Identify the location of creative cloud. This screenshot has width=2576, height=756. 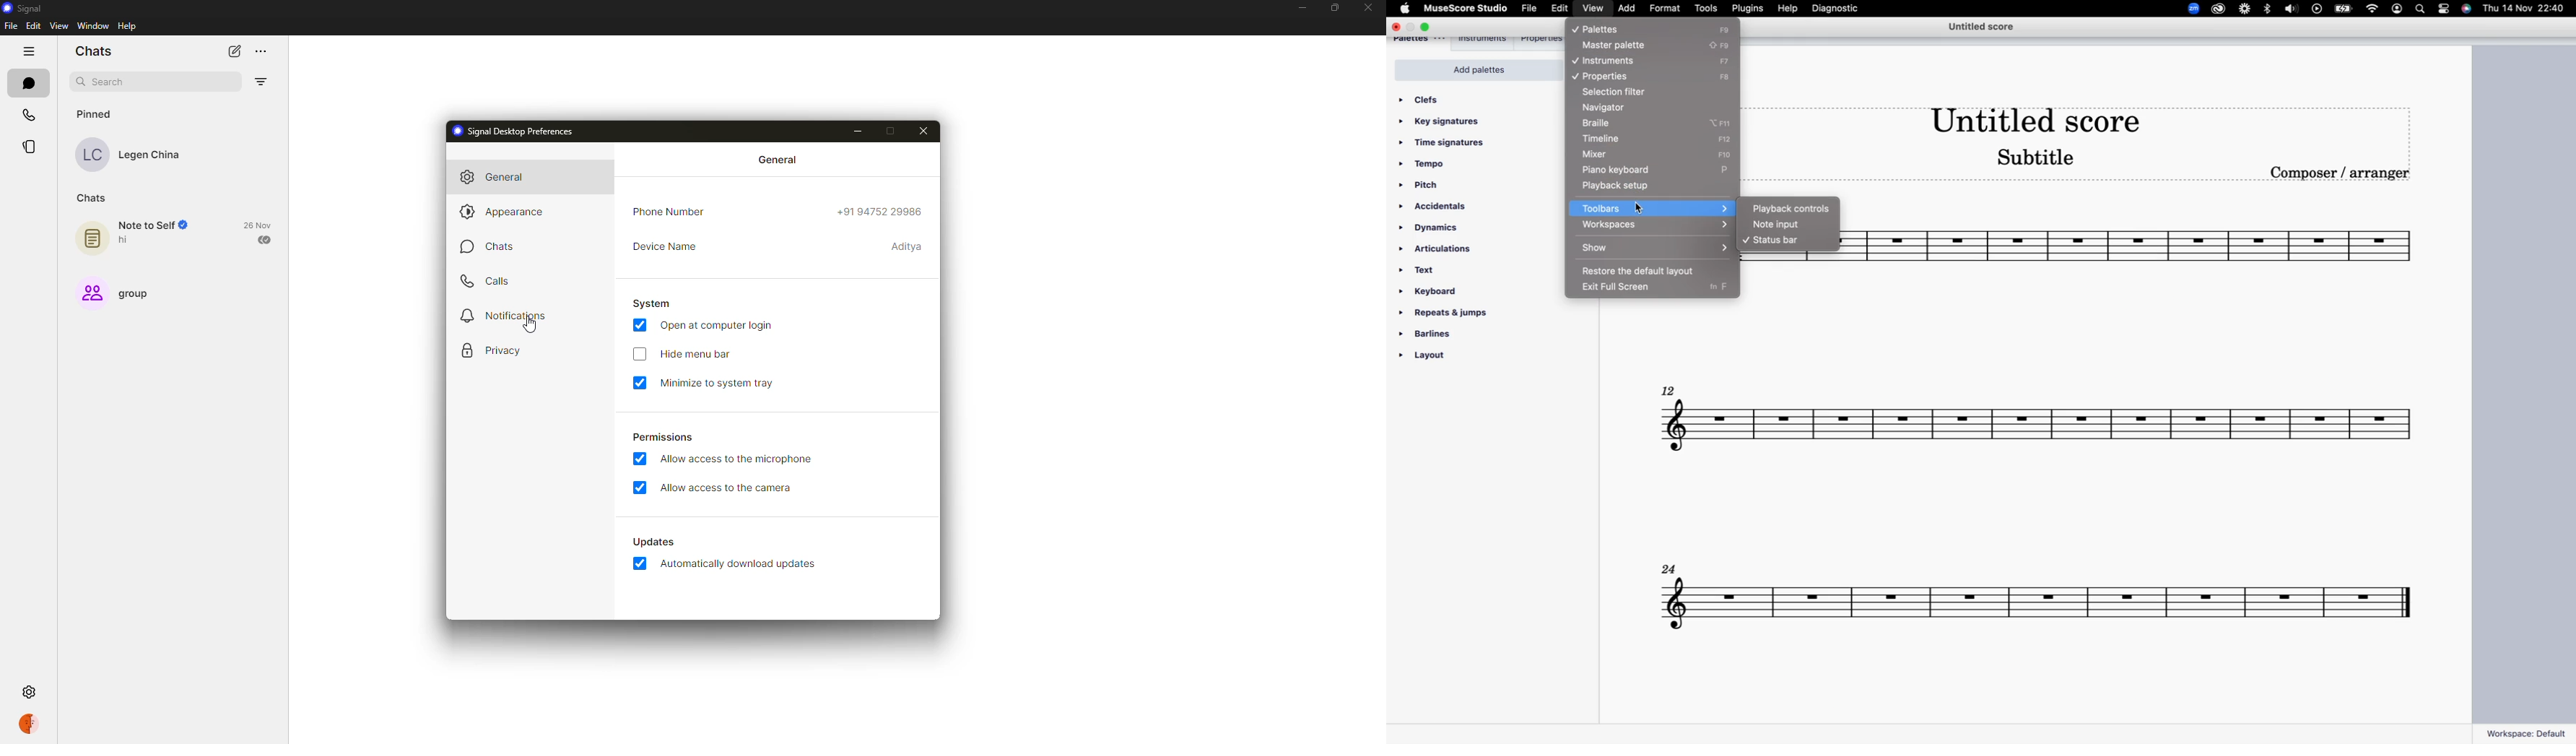
(2218, 10).